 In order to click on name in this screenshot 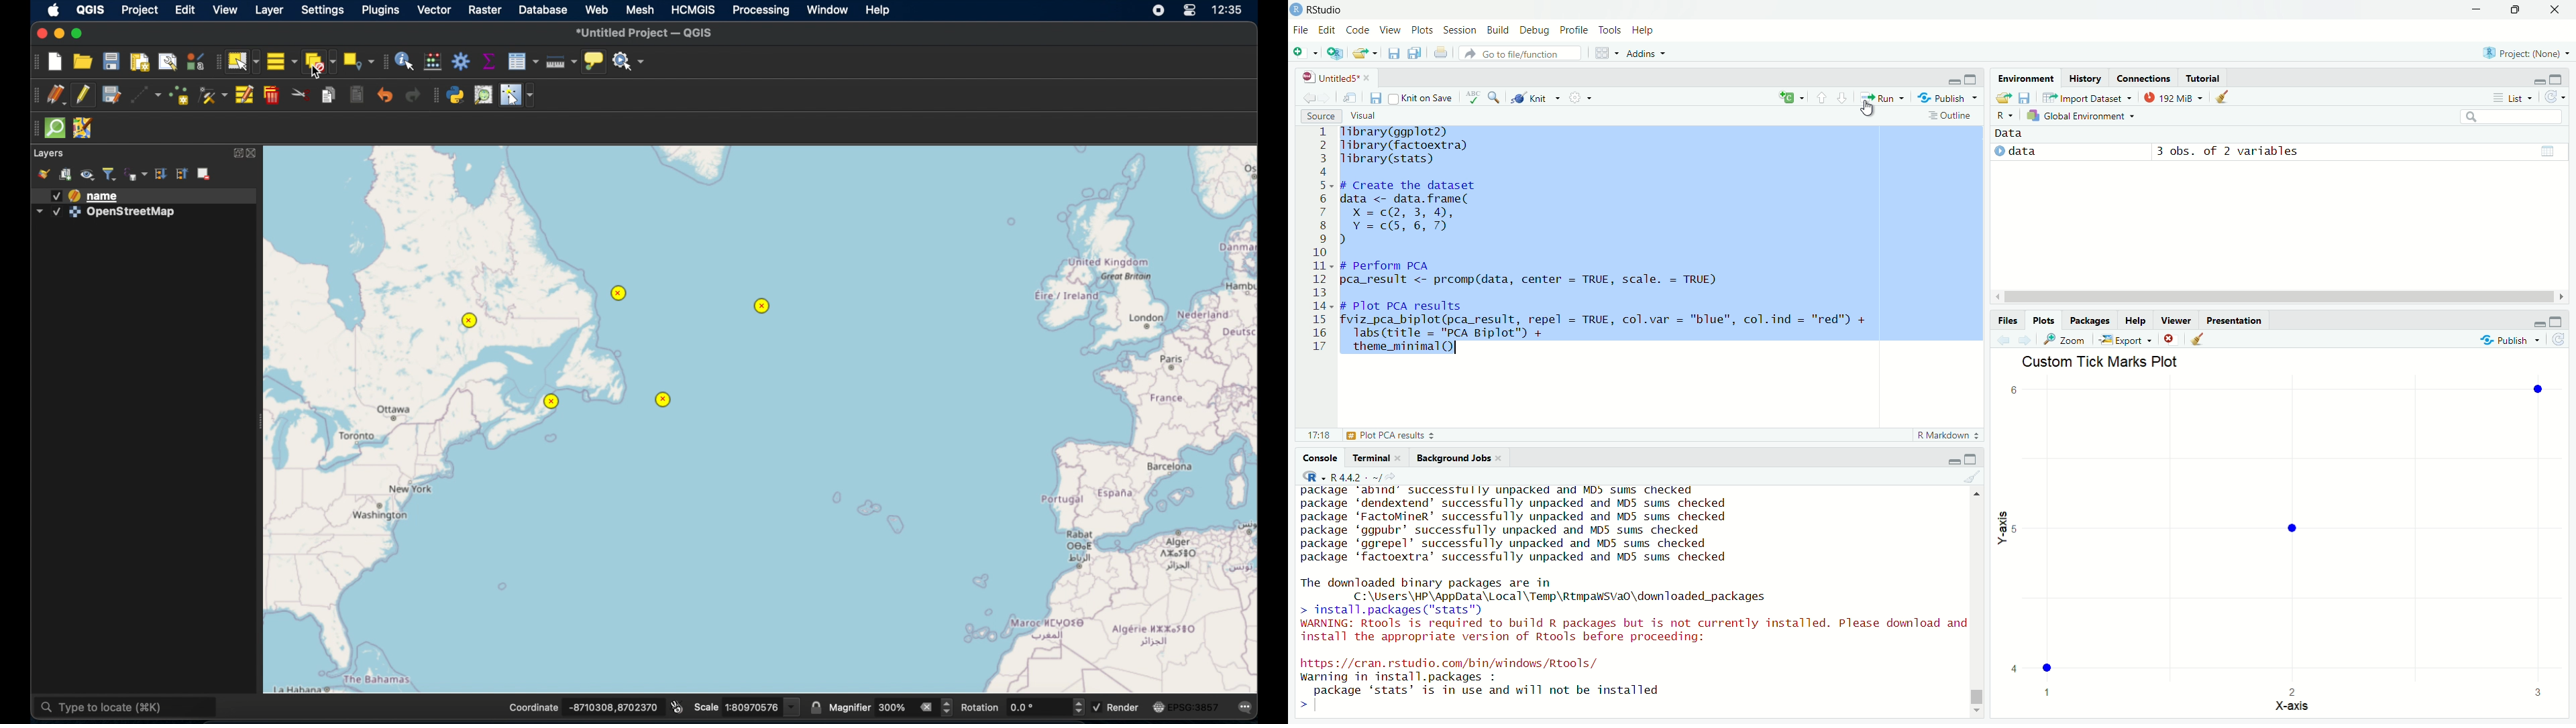, I will do `click(105, 196)`.